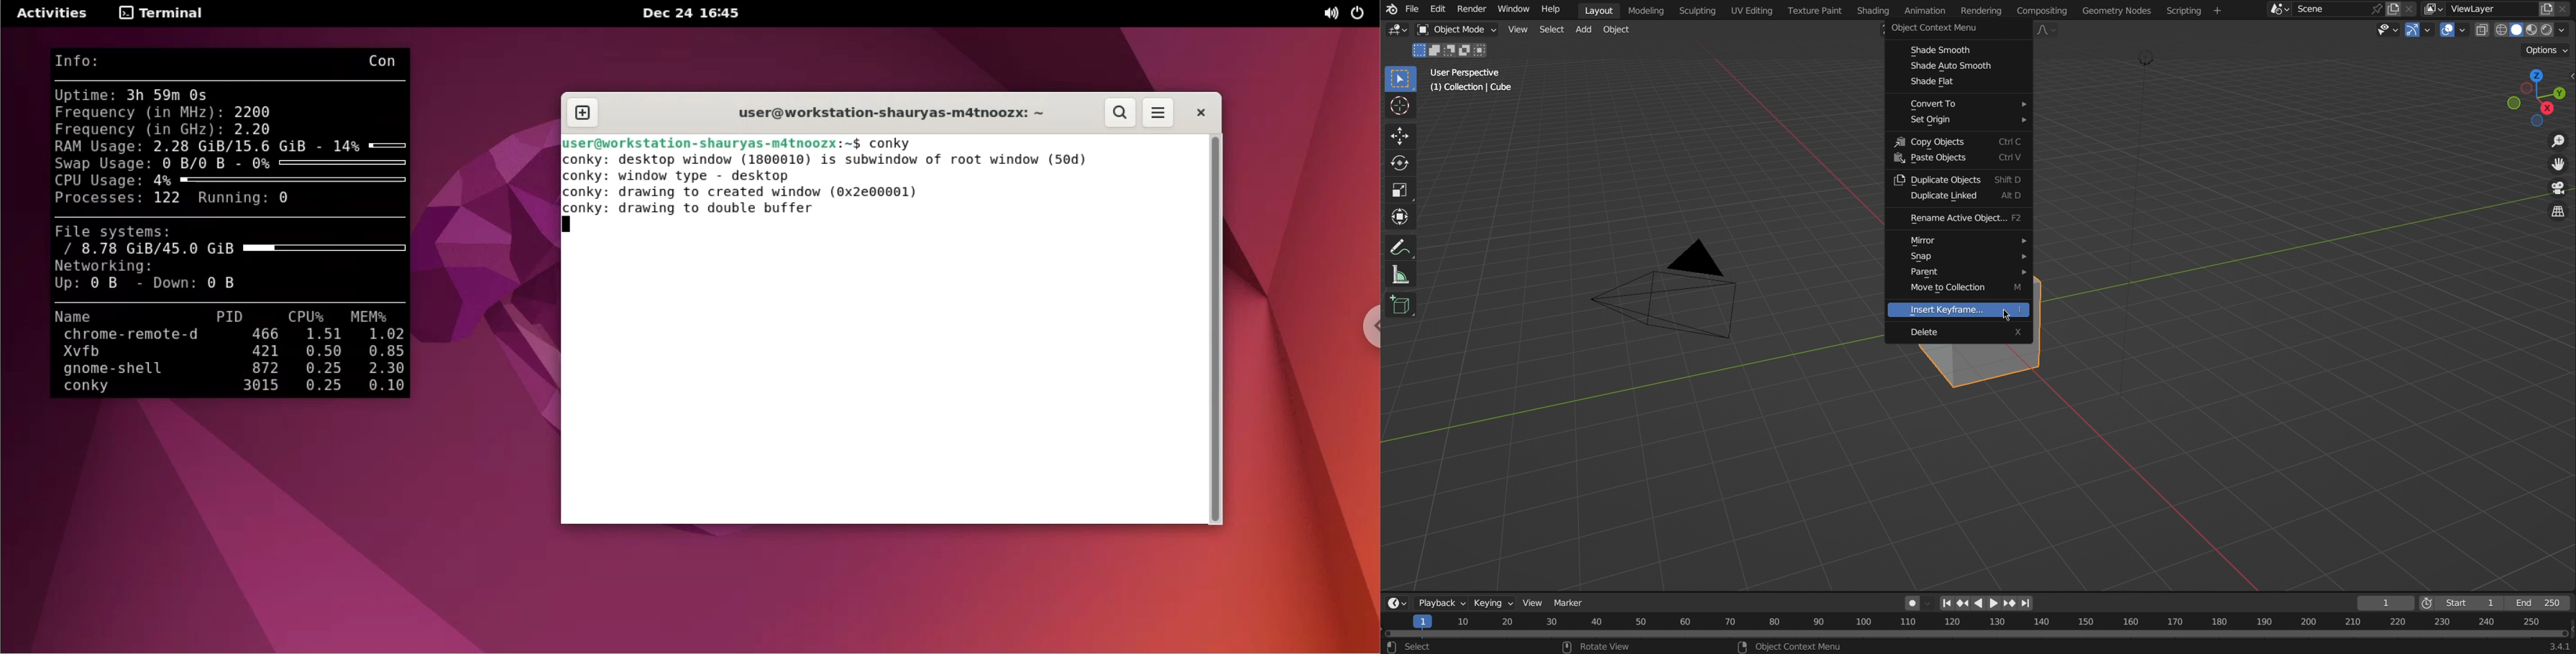  Describe the element at coordinates (1975, 626) in the screenshot. I see `Timeline` at that location.